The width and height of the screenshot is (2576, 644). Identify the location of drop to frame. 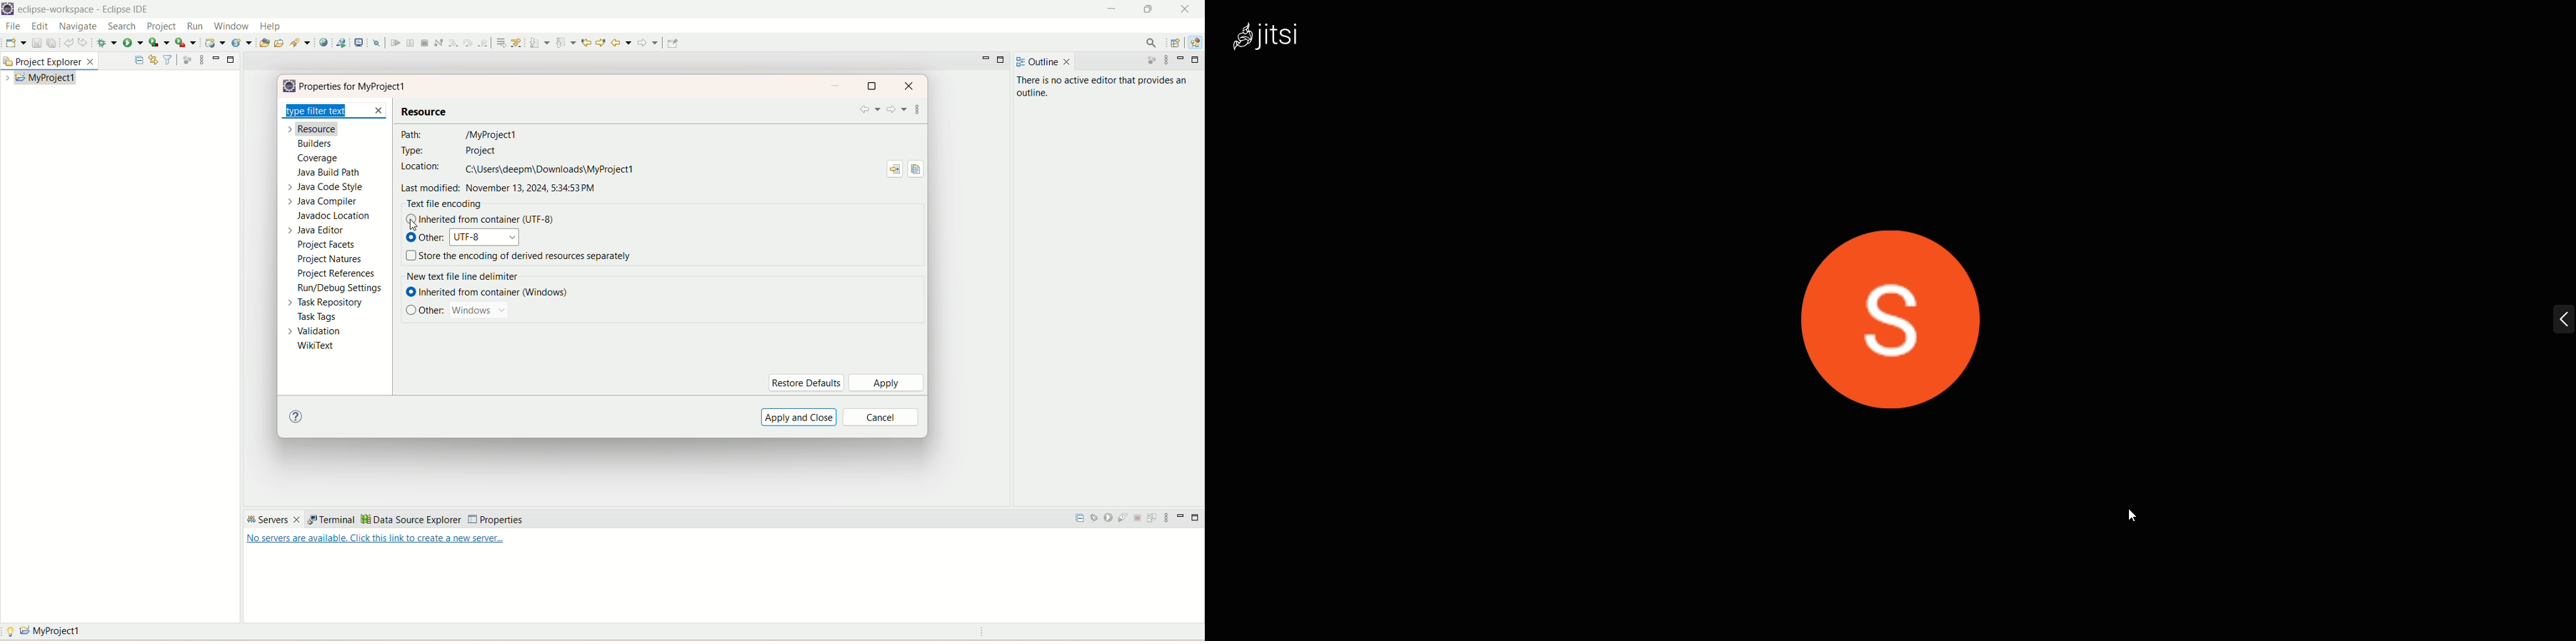
(502, 43).